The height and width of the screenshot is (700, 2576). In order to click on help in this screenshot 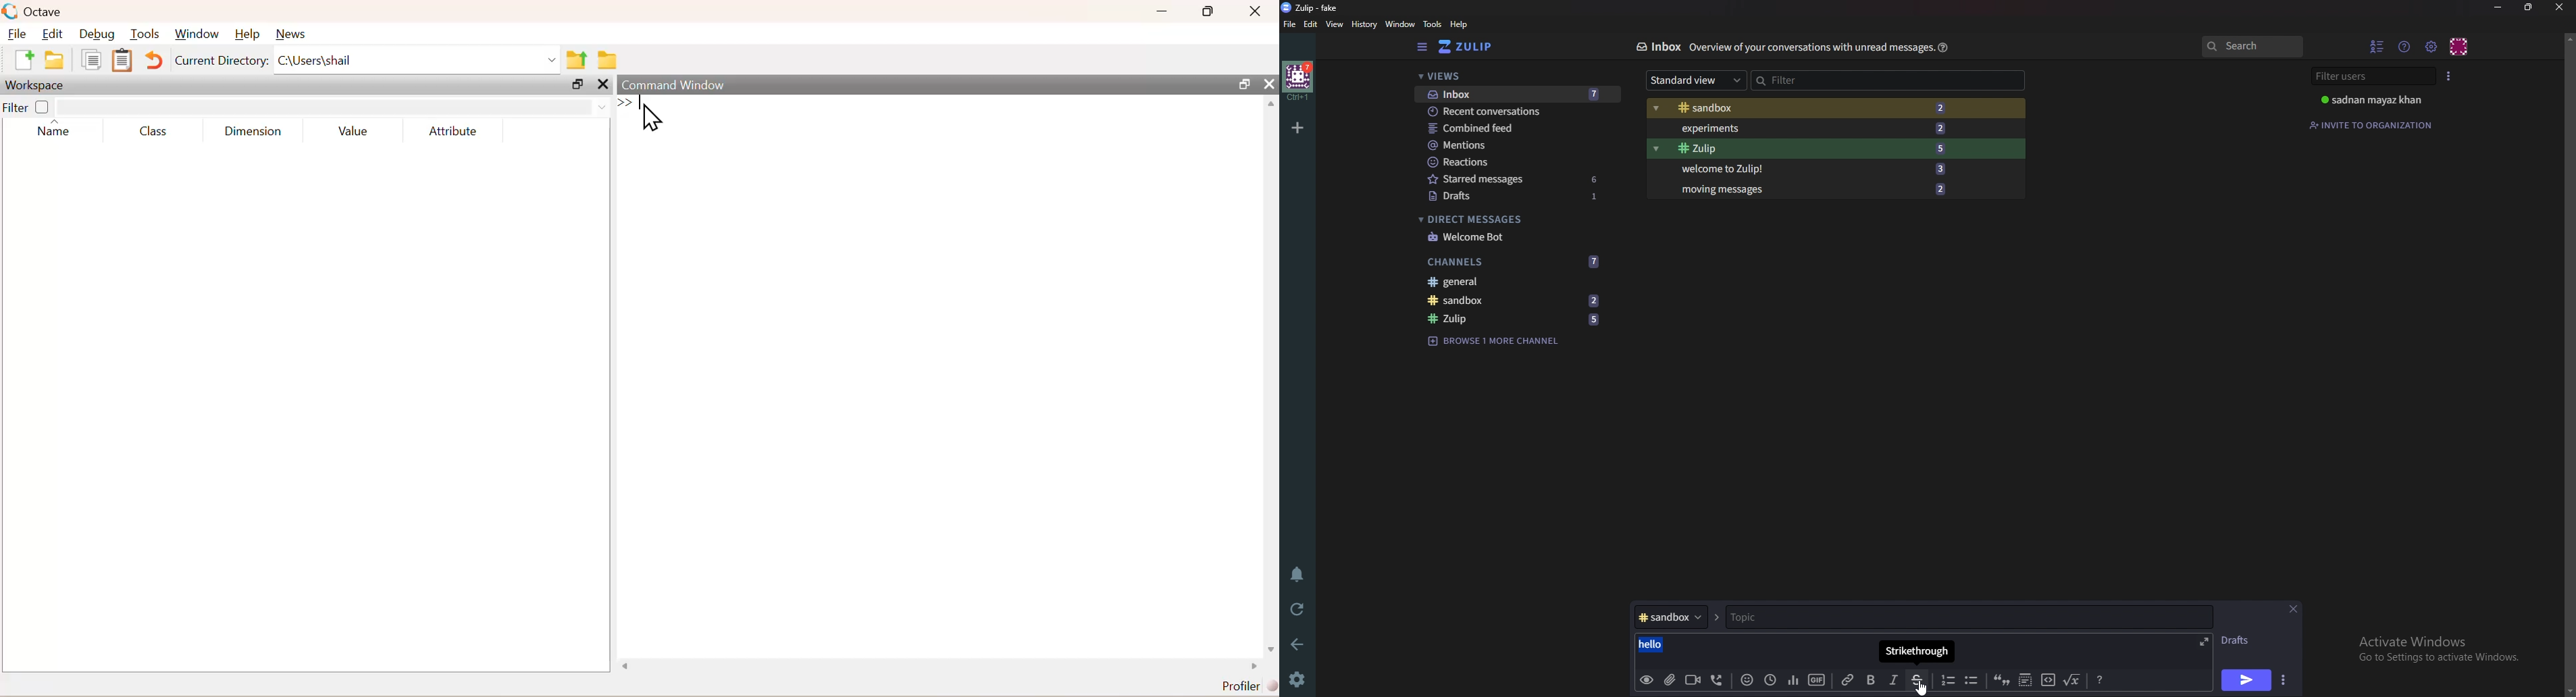, I will do `click(1942, 47)`.